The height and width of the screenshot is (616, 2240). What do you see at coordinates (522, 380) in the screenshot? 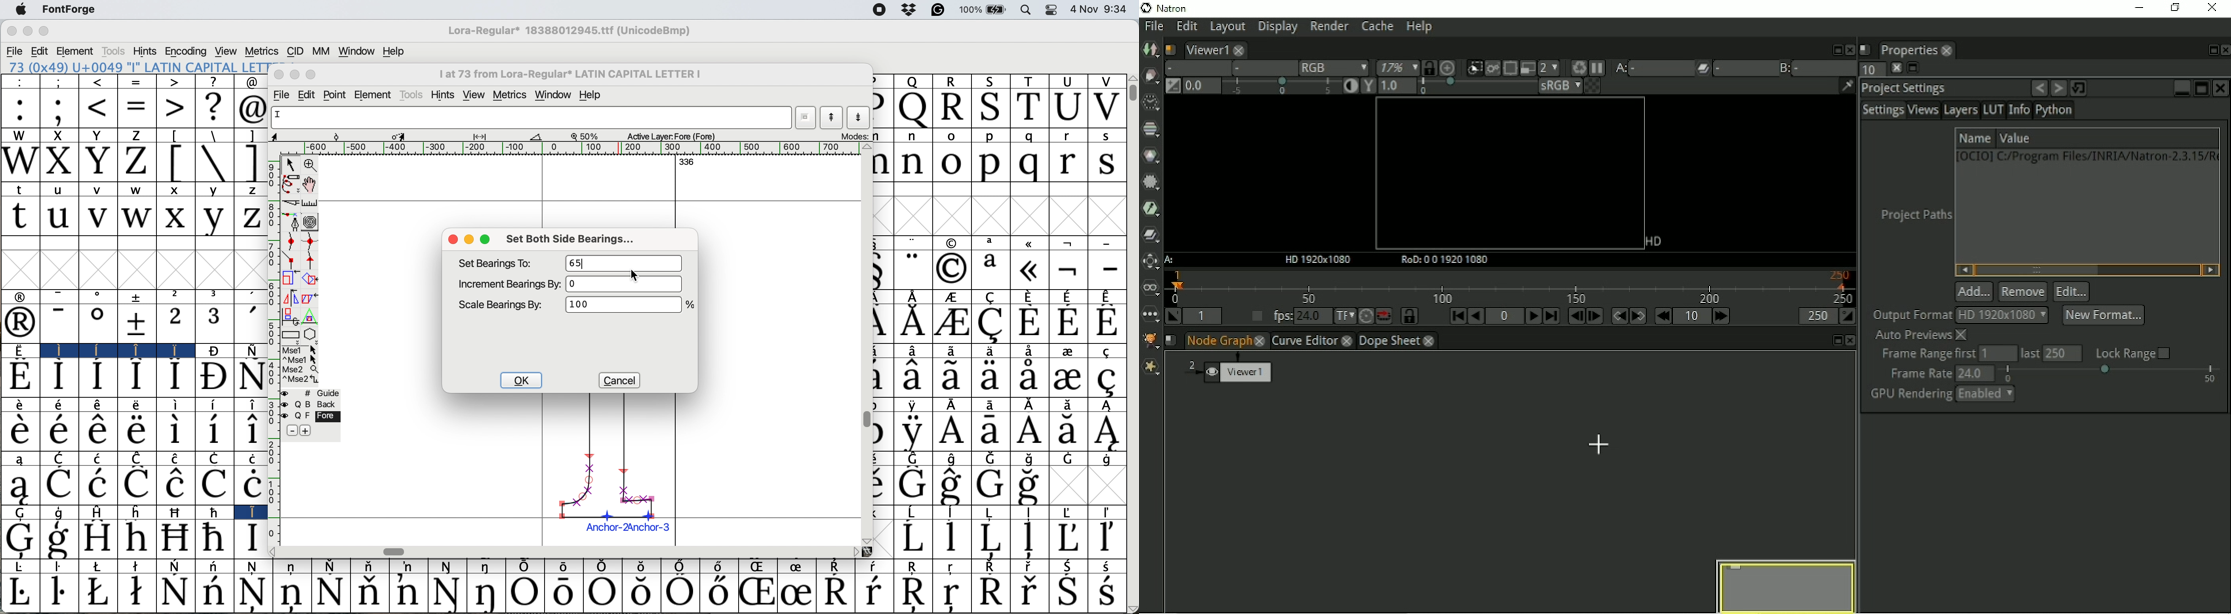
I see `ok` at bounding box center [522, 380].